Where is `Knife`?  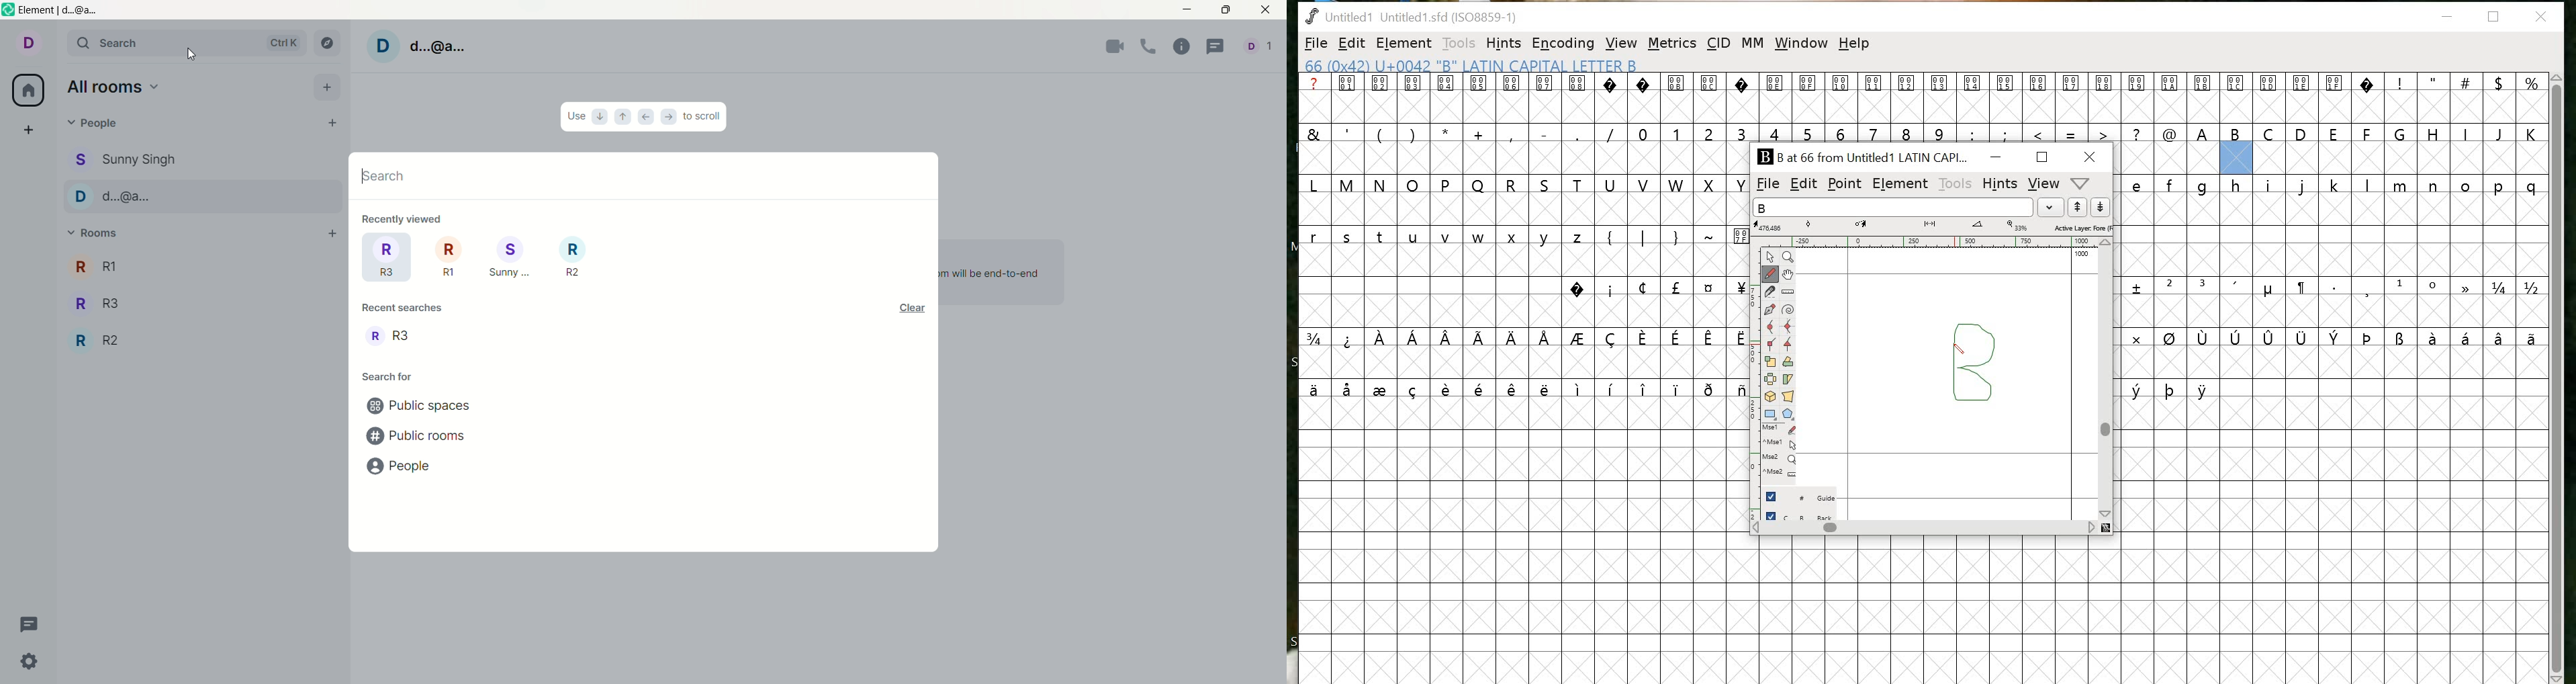
Knife is located at coordinates (1771, 294).